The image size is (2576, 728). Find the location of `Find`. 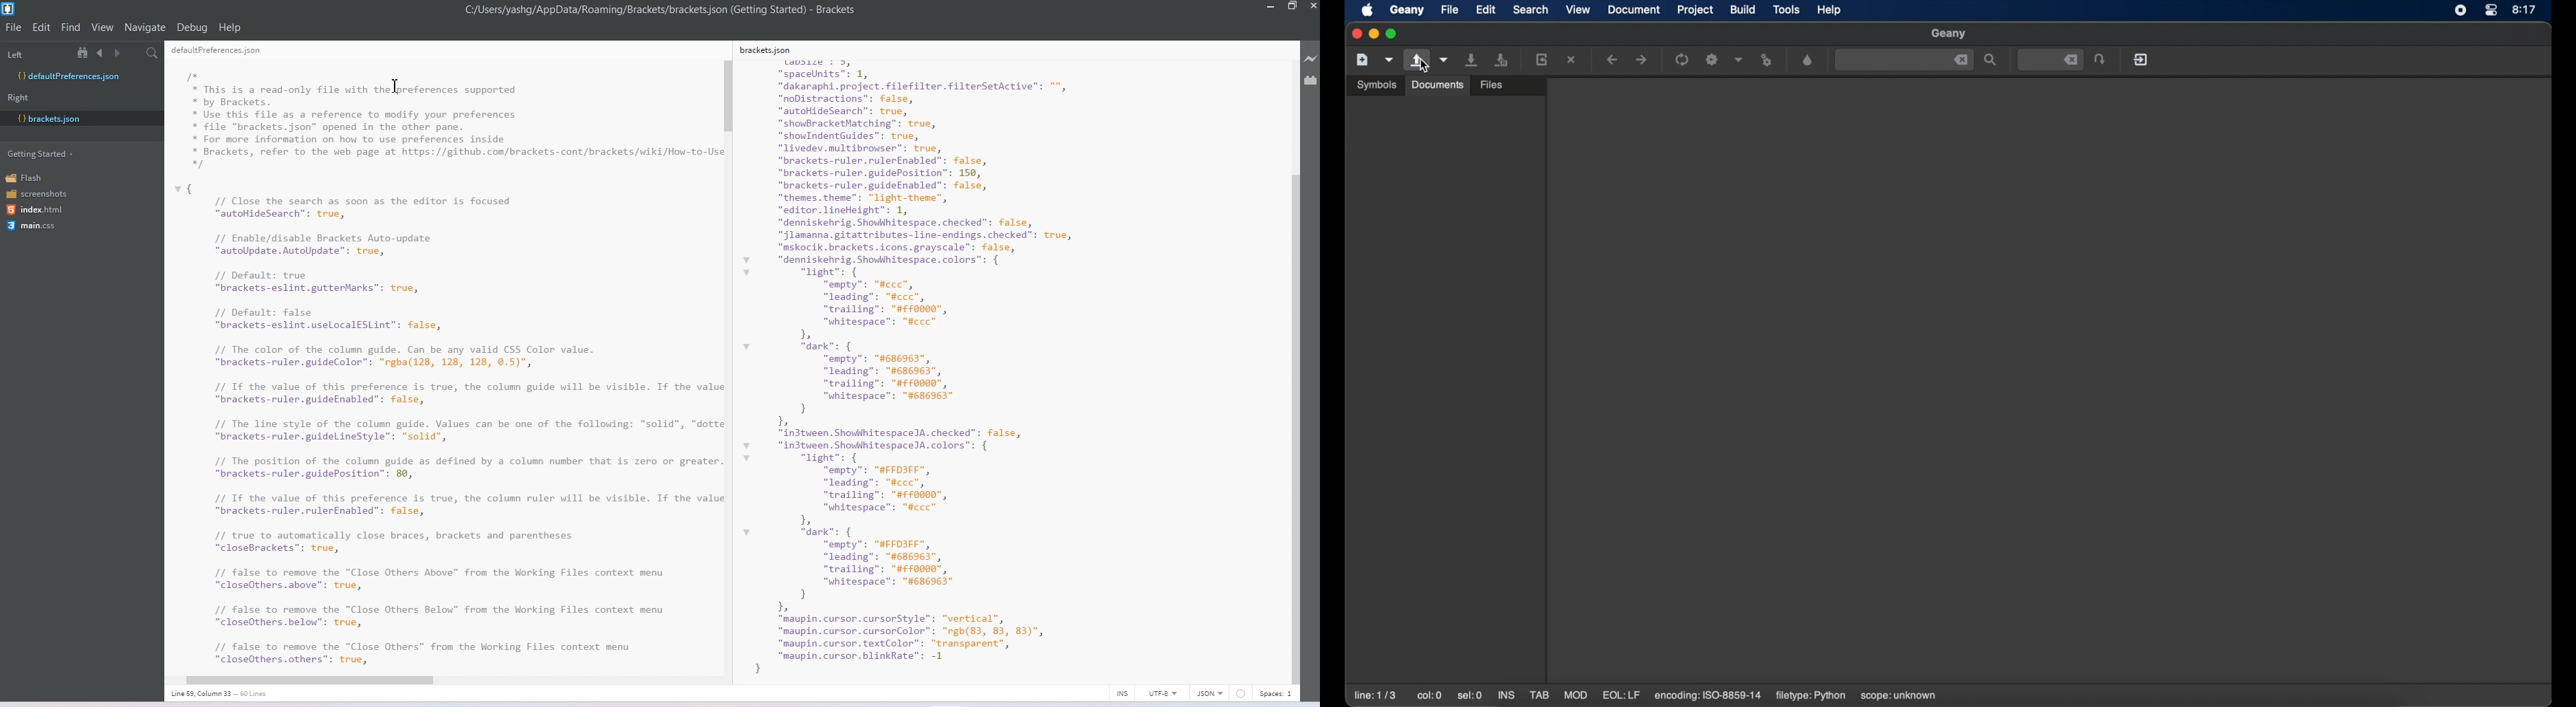

Find is located at coordinates (71, 27).